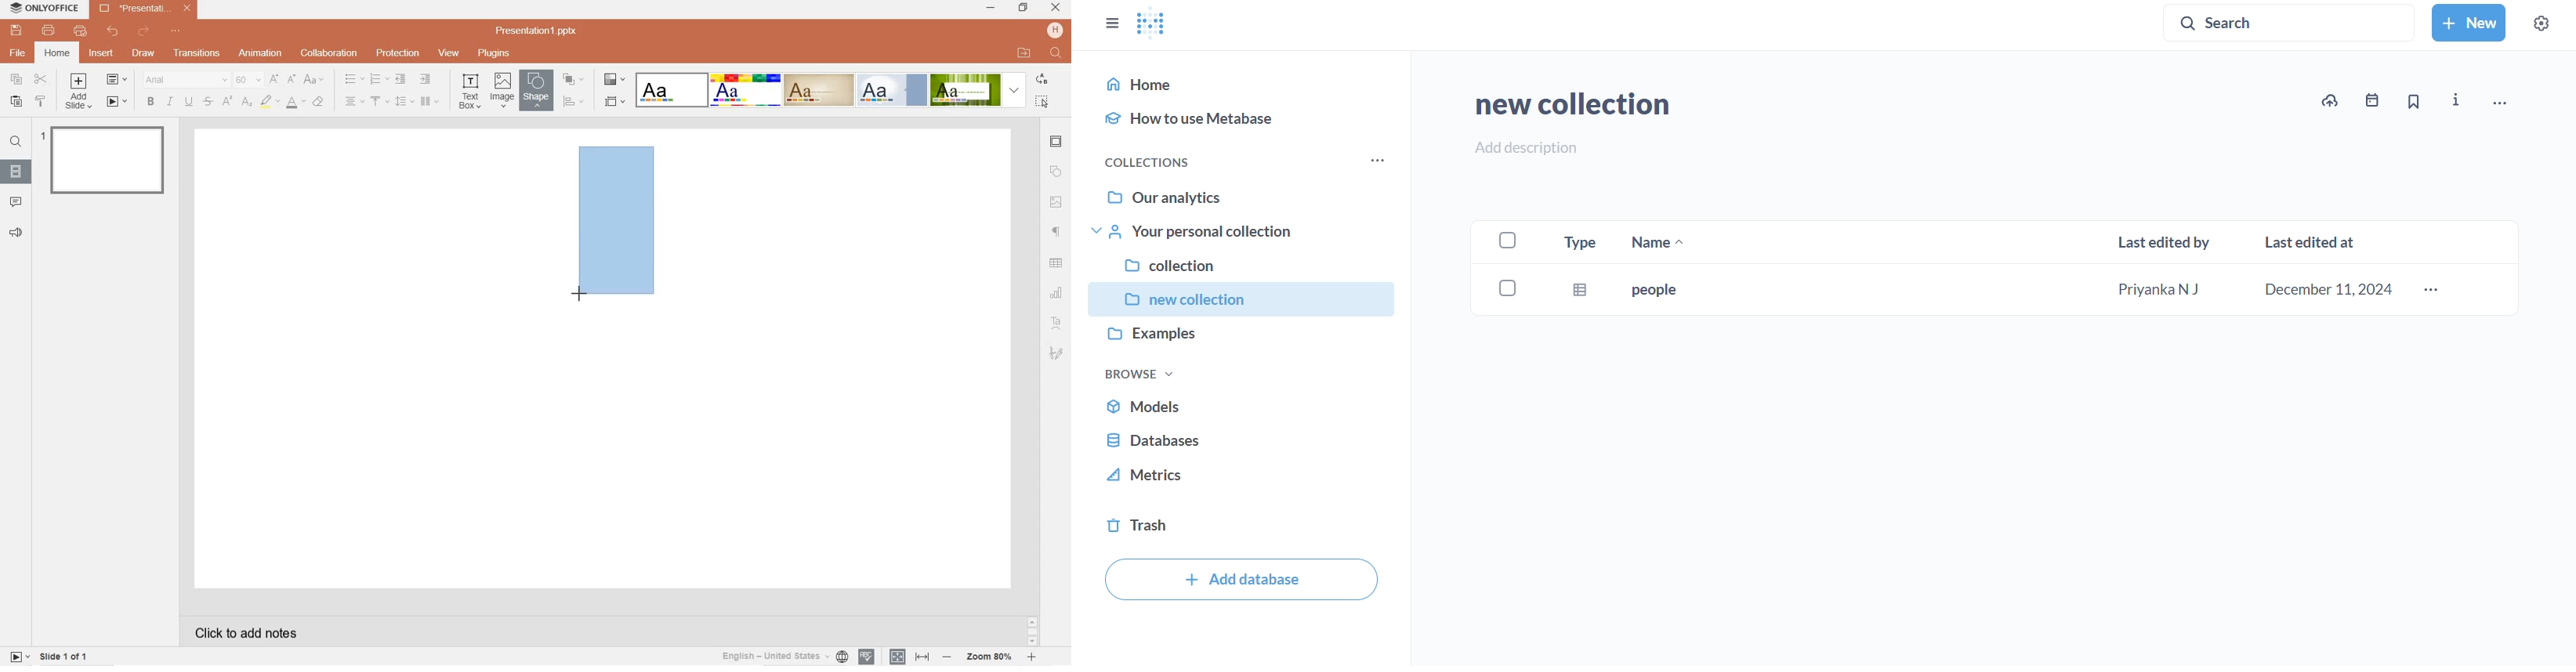 The height and width of the screenshot is (672, 2576). I want to click on slide 1 of 1, so click(65, 658).